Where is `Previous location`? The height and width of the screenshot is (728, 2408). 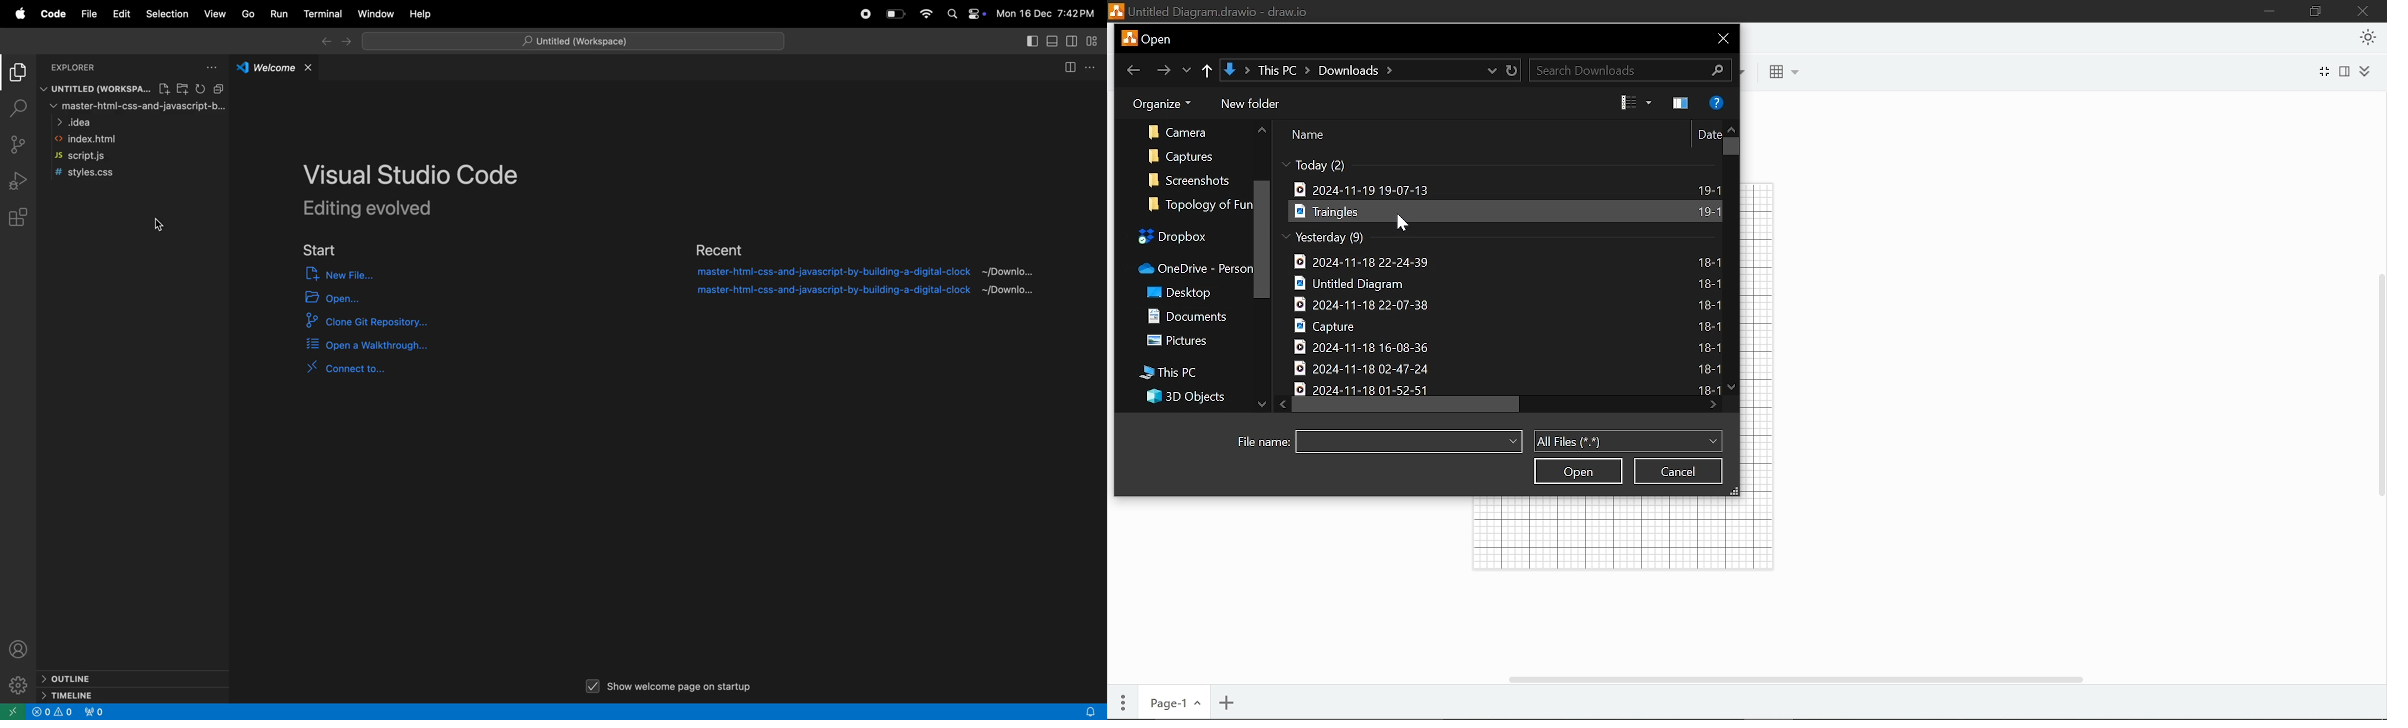 Previous location is located at coordinates (1186, 69).